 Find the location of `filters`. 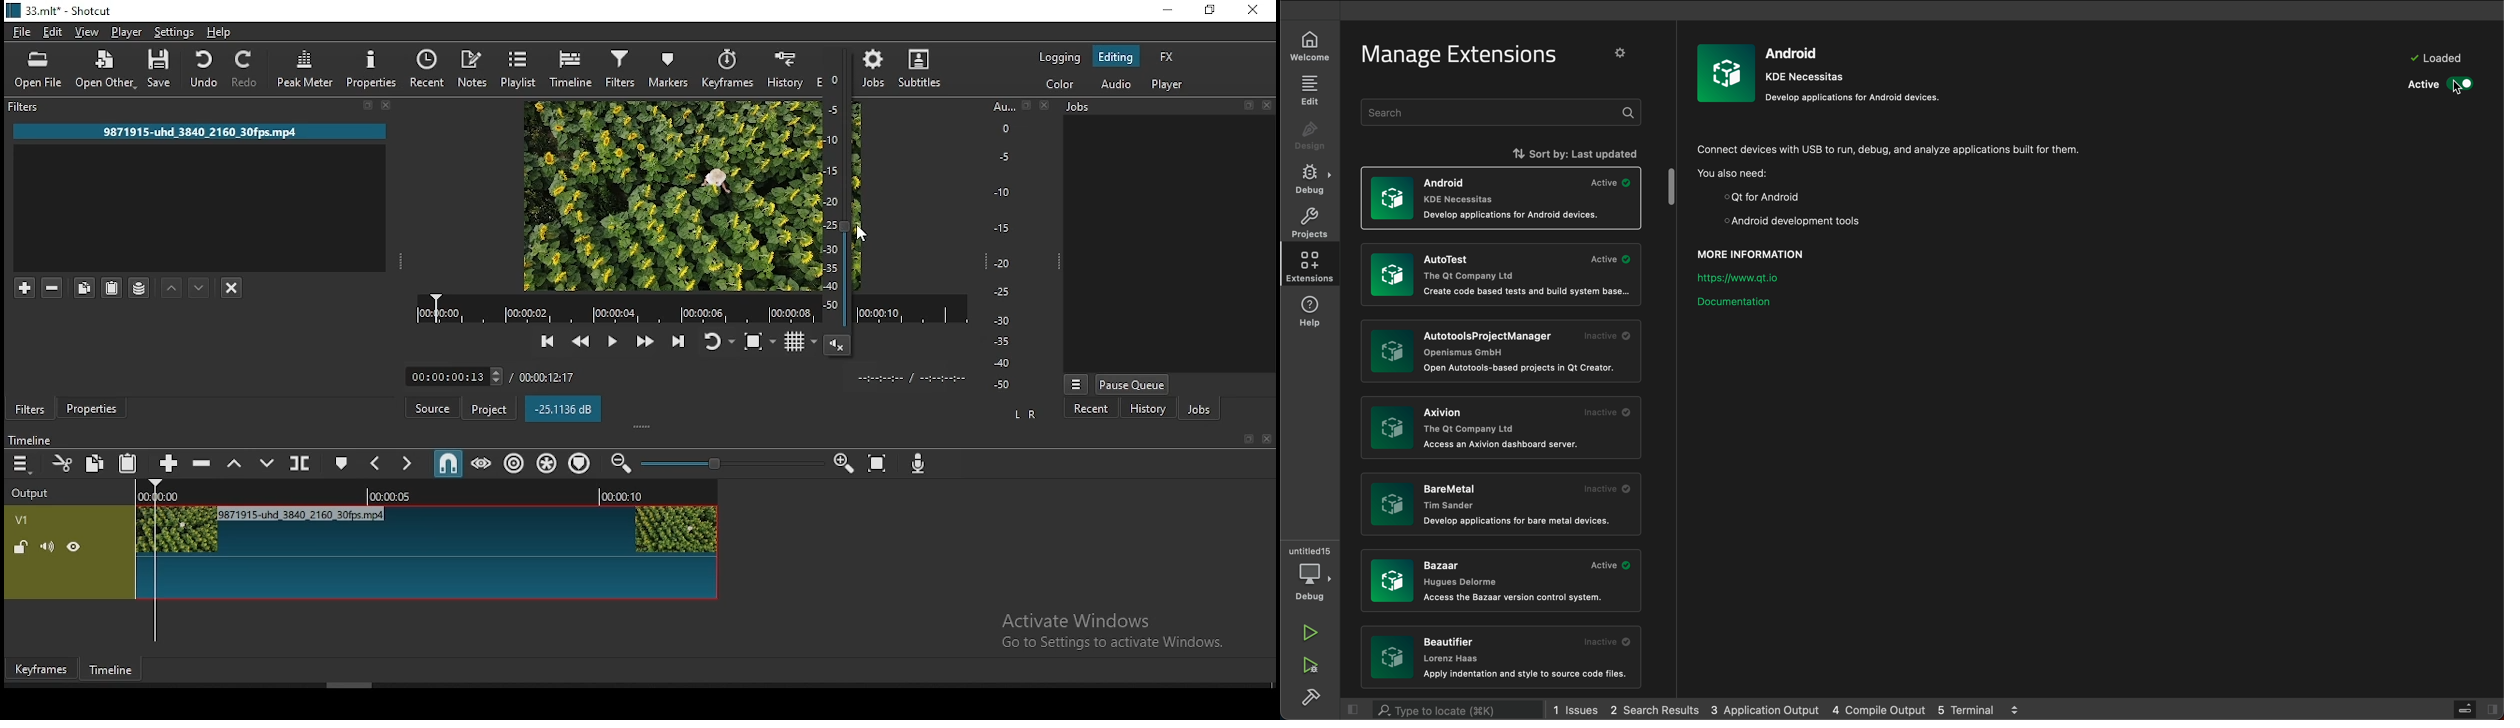

filters is located at coordinates (26, 109).